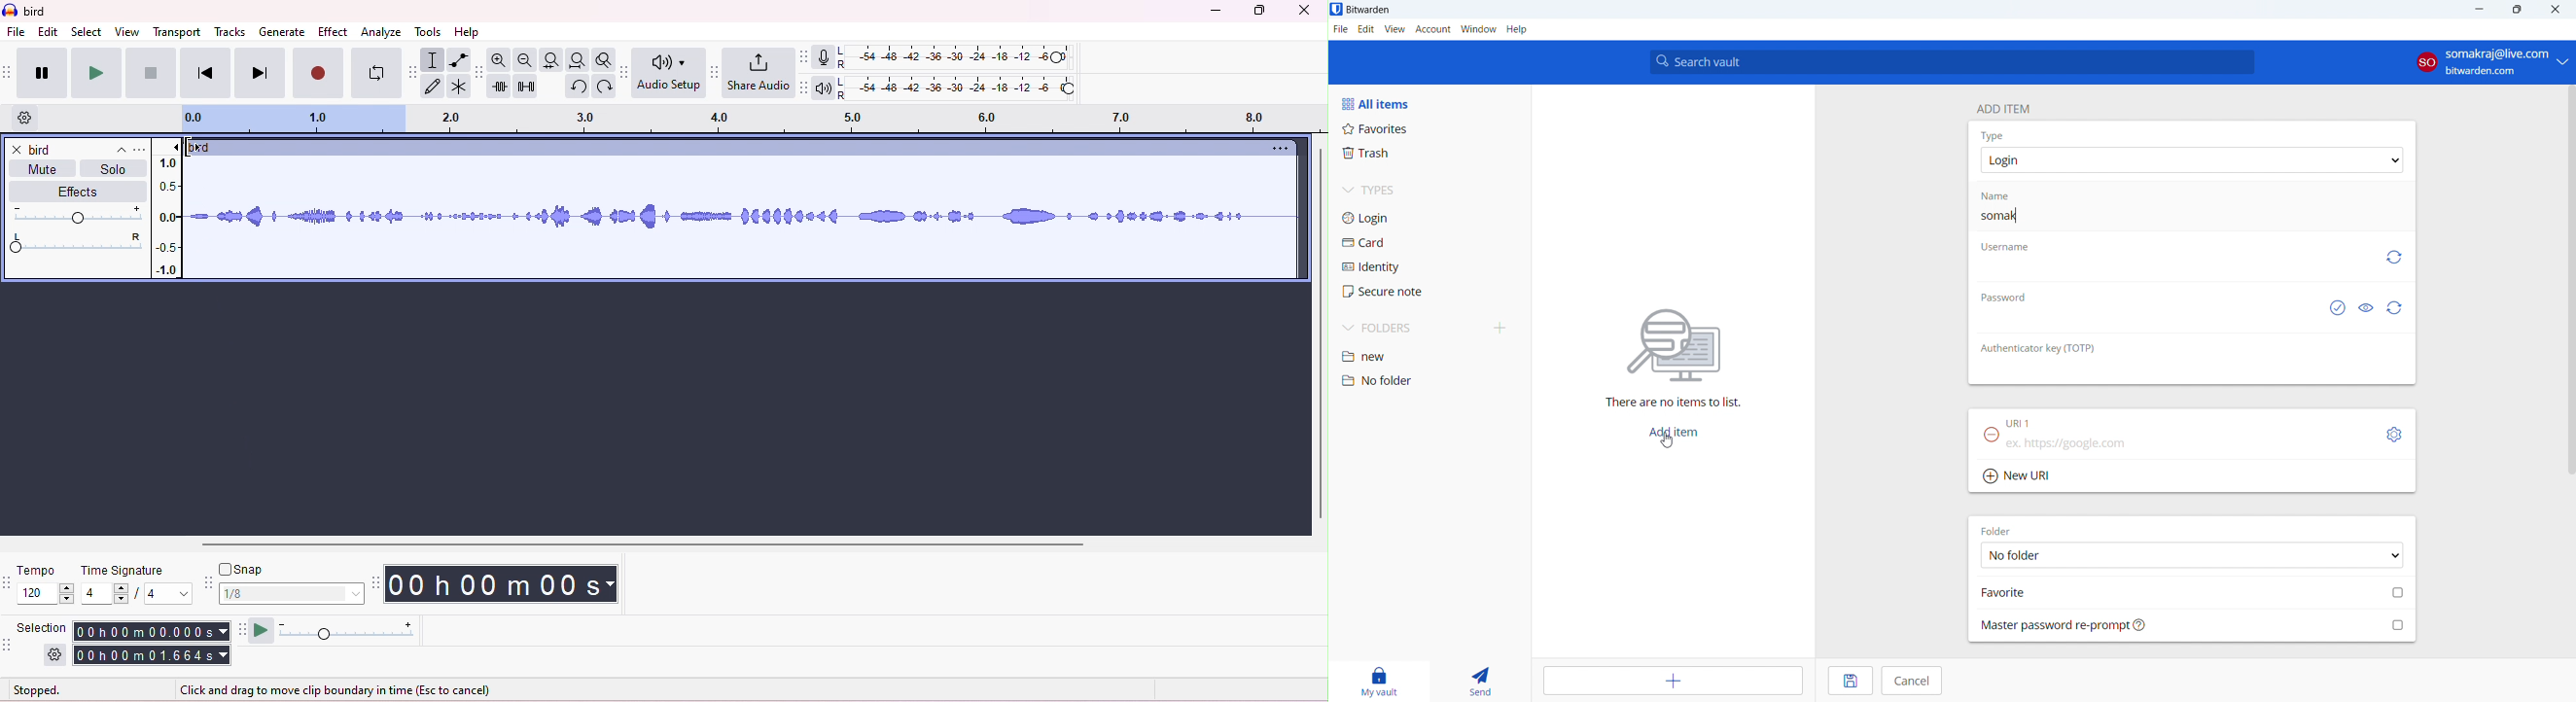  I want to click on pan, so click(77, 243).